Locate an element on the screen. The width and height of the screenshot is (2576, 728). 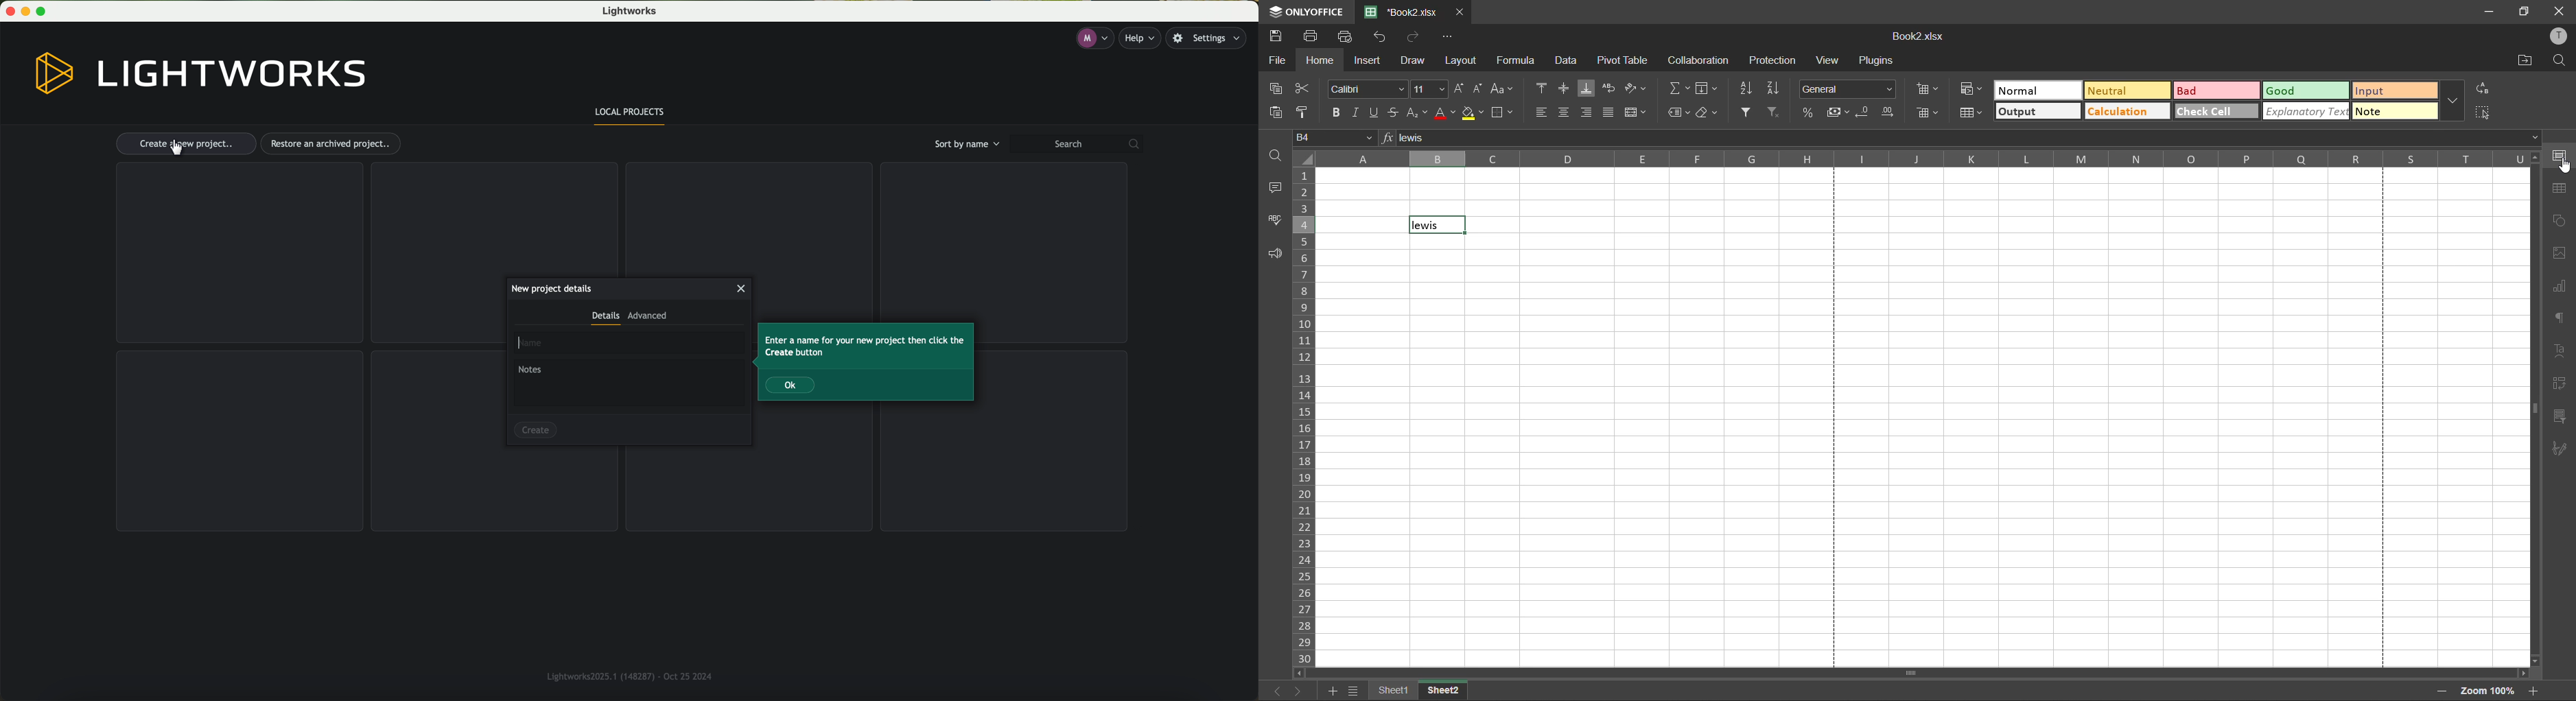
align right is located at coordinates (1585, 113).